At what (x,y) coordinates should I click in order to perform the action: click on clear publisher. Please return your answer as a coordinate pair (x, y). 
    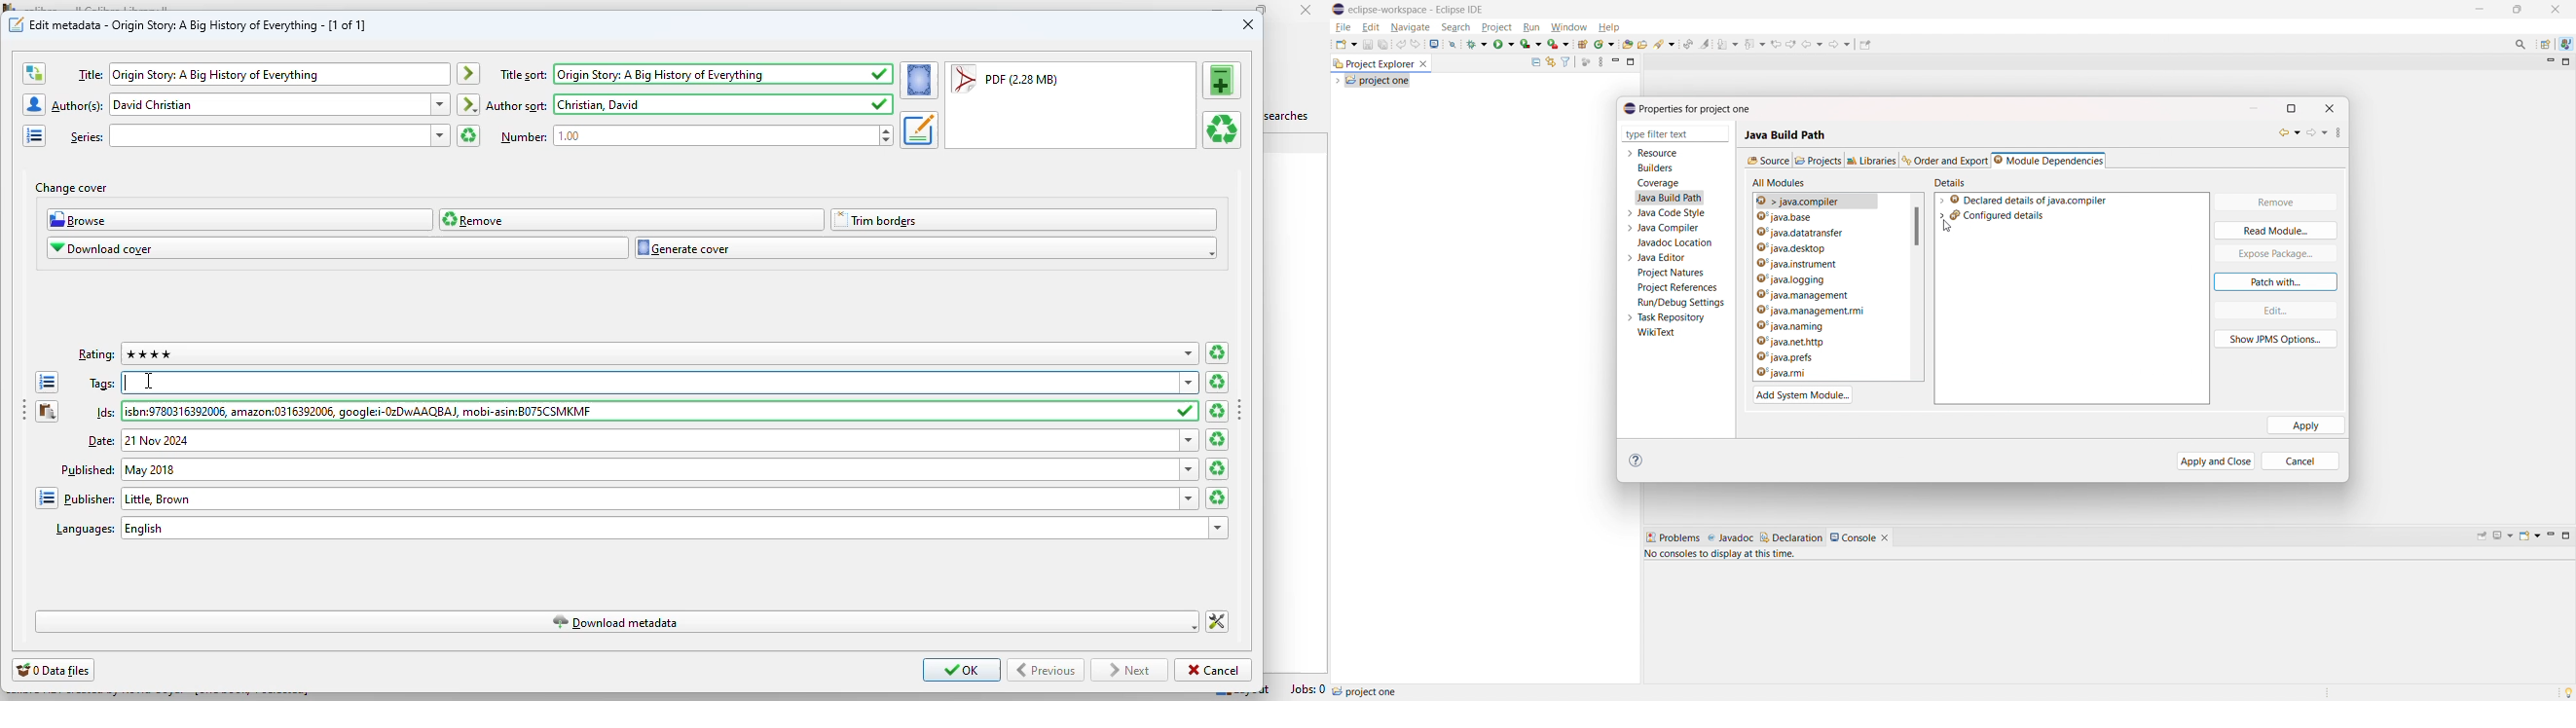
    Looking at the image, I should click on (1217, 498).